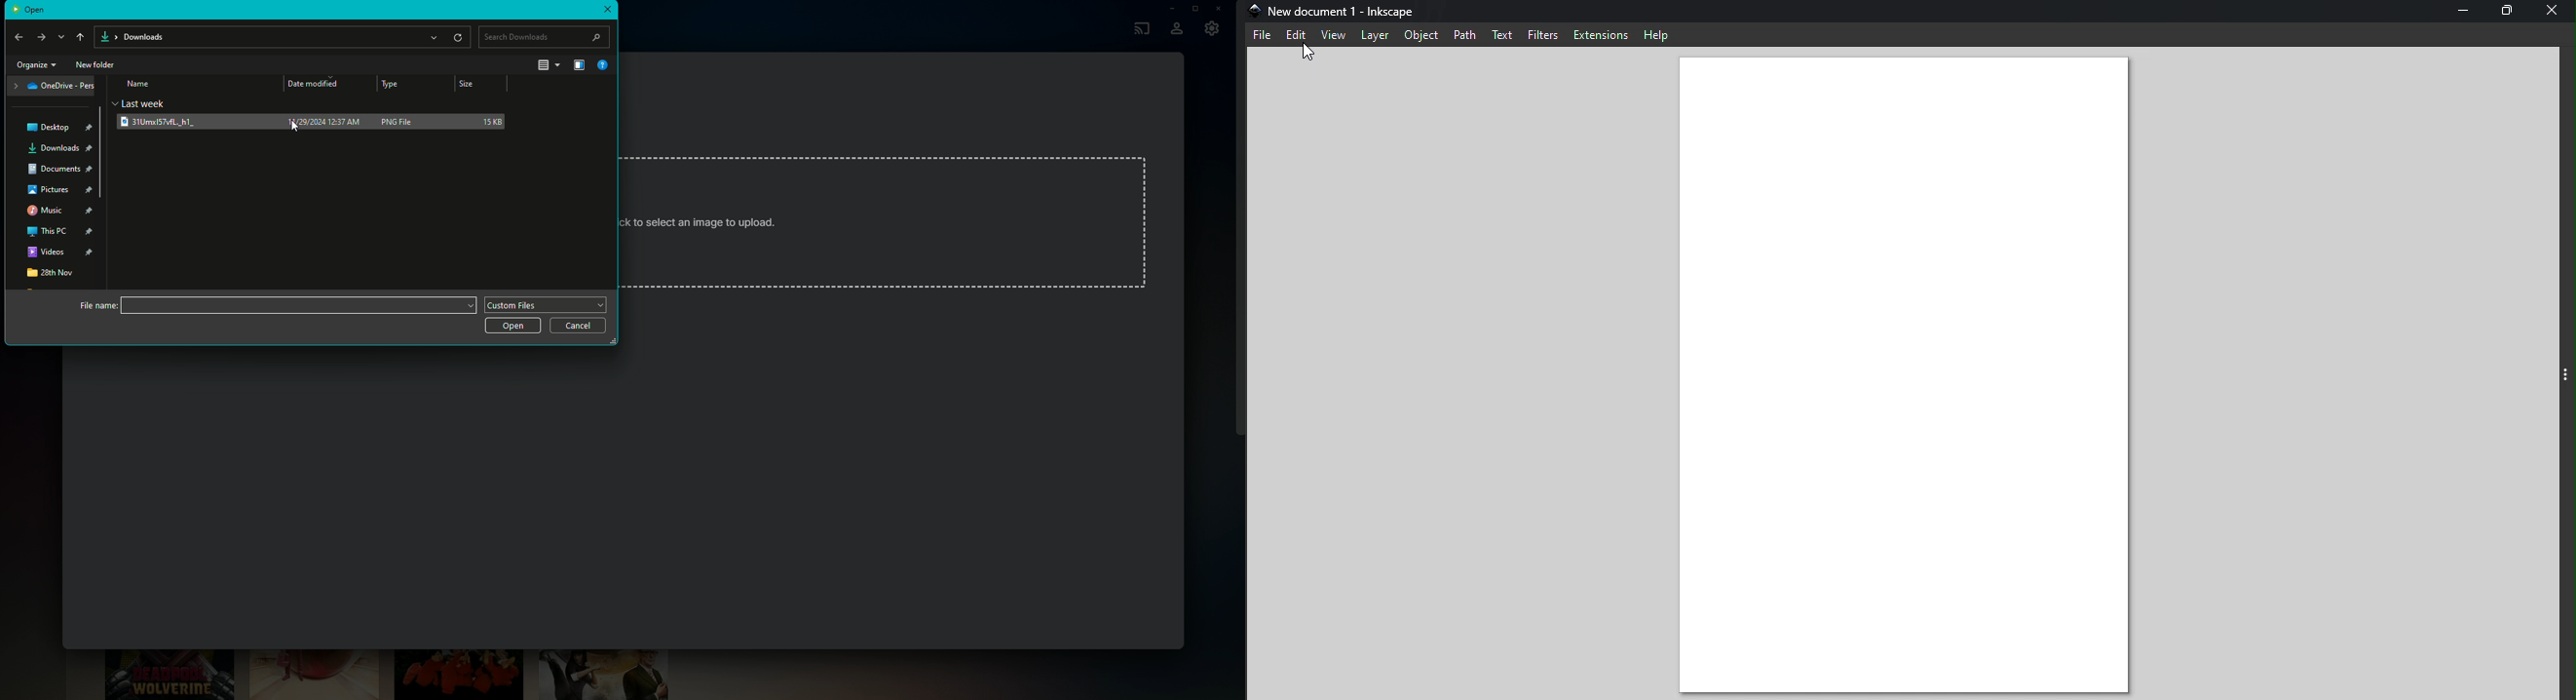 This screenshot has width=2576, height=700. I want to click on Toggle command panel, so click(2565, 373).